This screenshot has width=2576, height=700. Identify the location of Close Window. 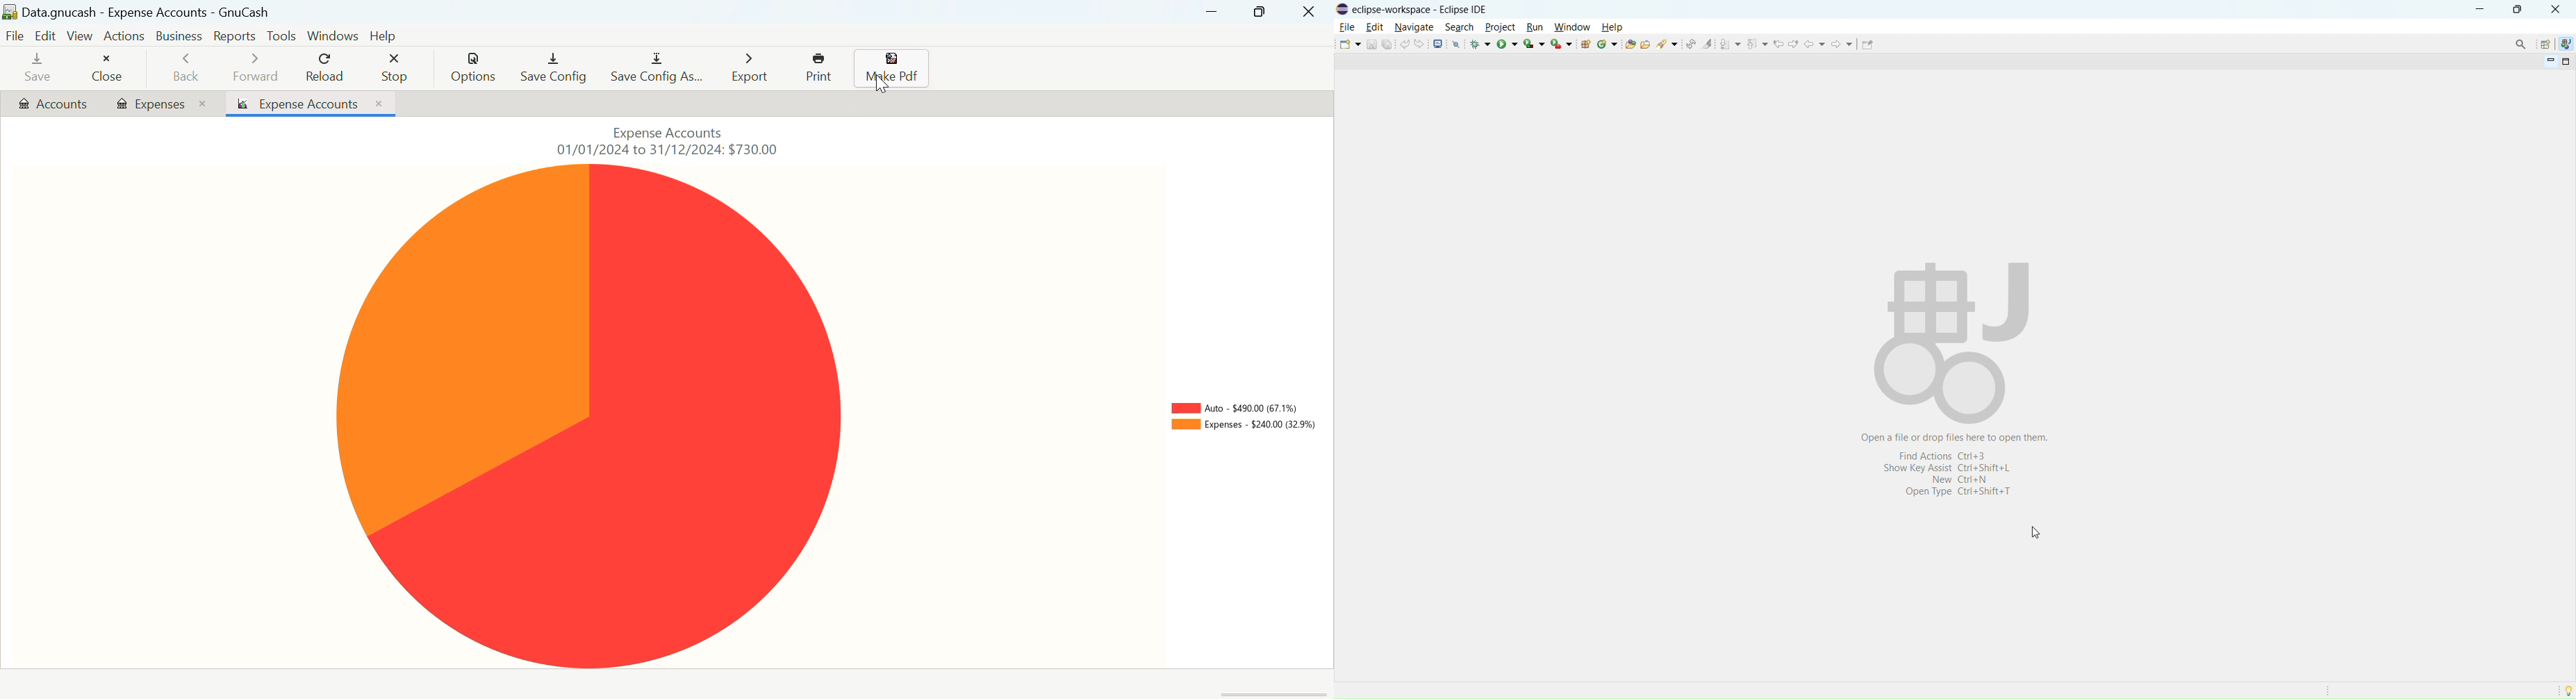
(1310, 12).